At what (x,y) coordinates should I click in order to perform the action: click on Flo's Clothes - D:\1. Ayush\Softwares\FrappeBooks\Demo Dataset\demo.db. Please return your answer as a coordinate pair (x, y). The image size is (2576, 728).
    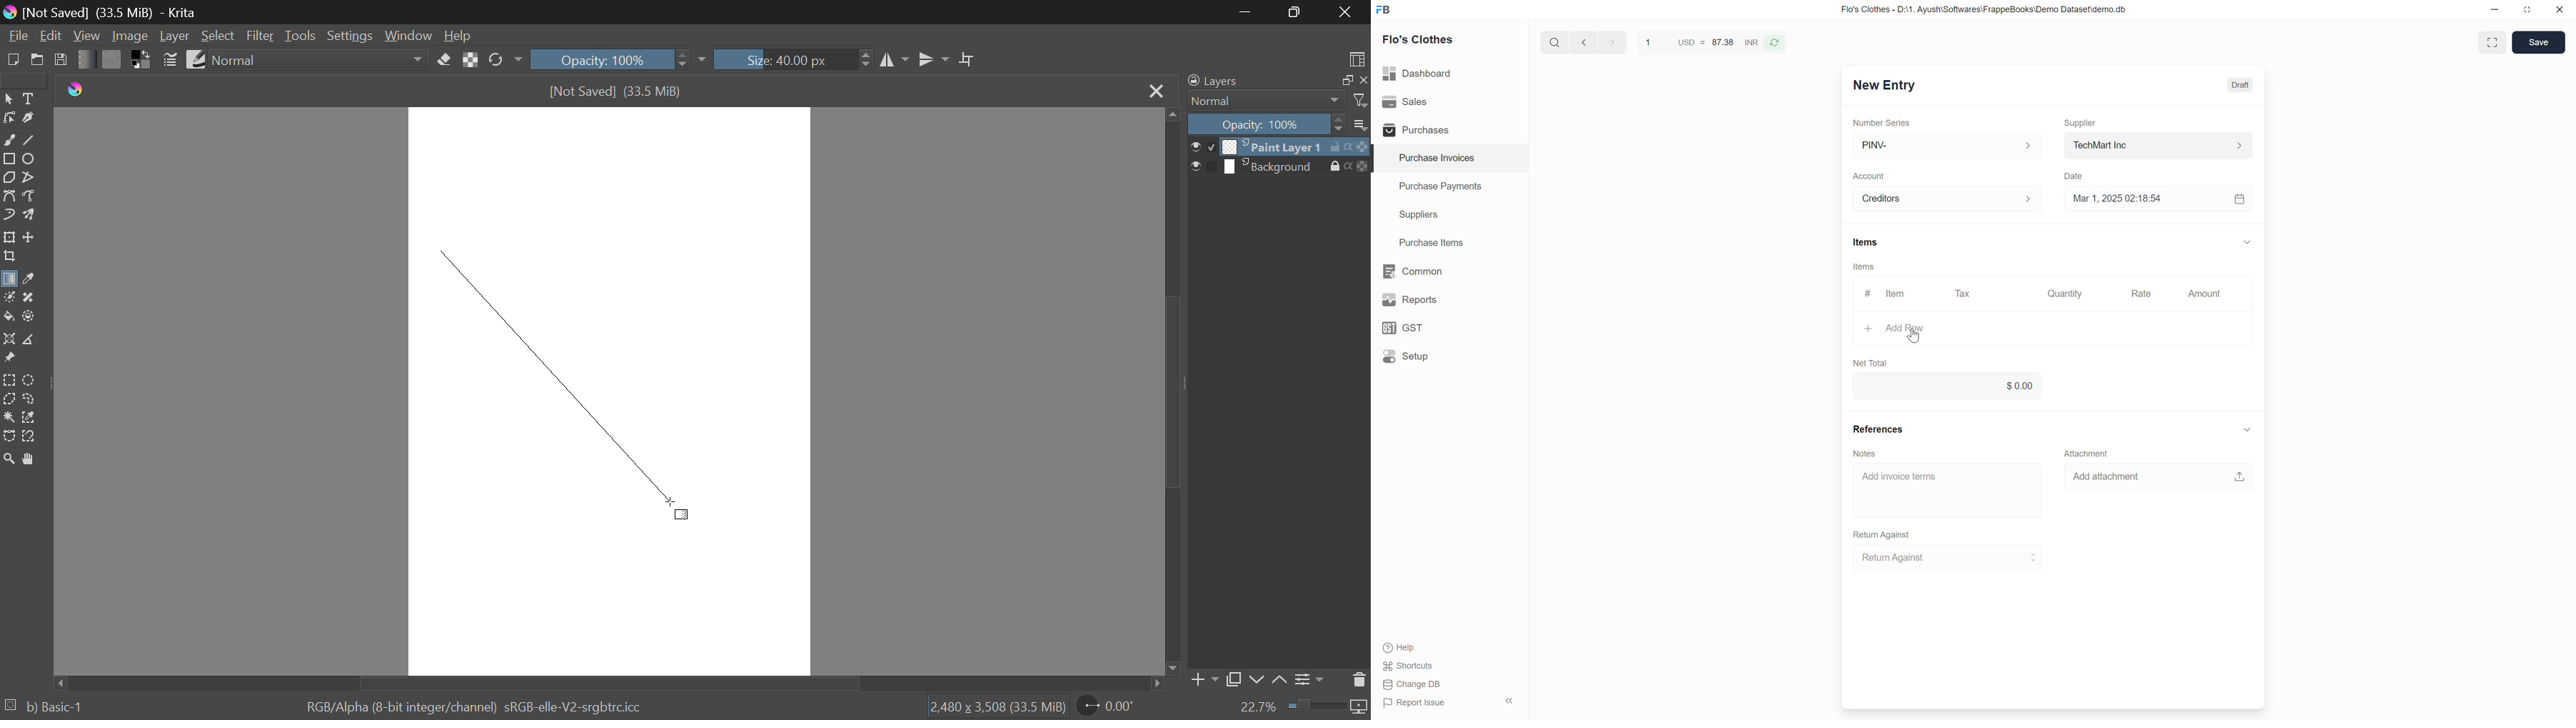
    Looking at the image, I should click on (1984, 9).